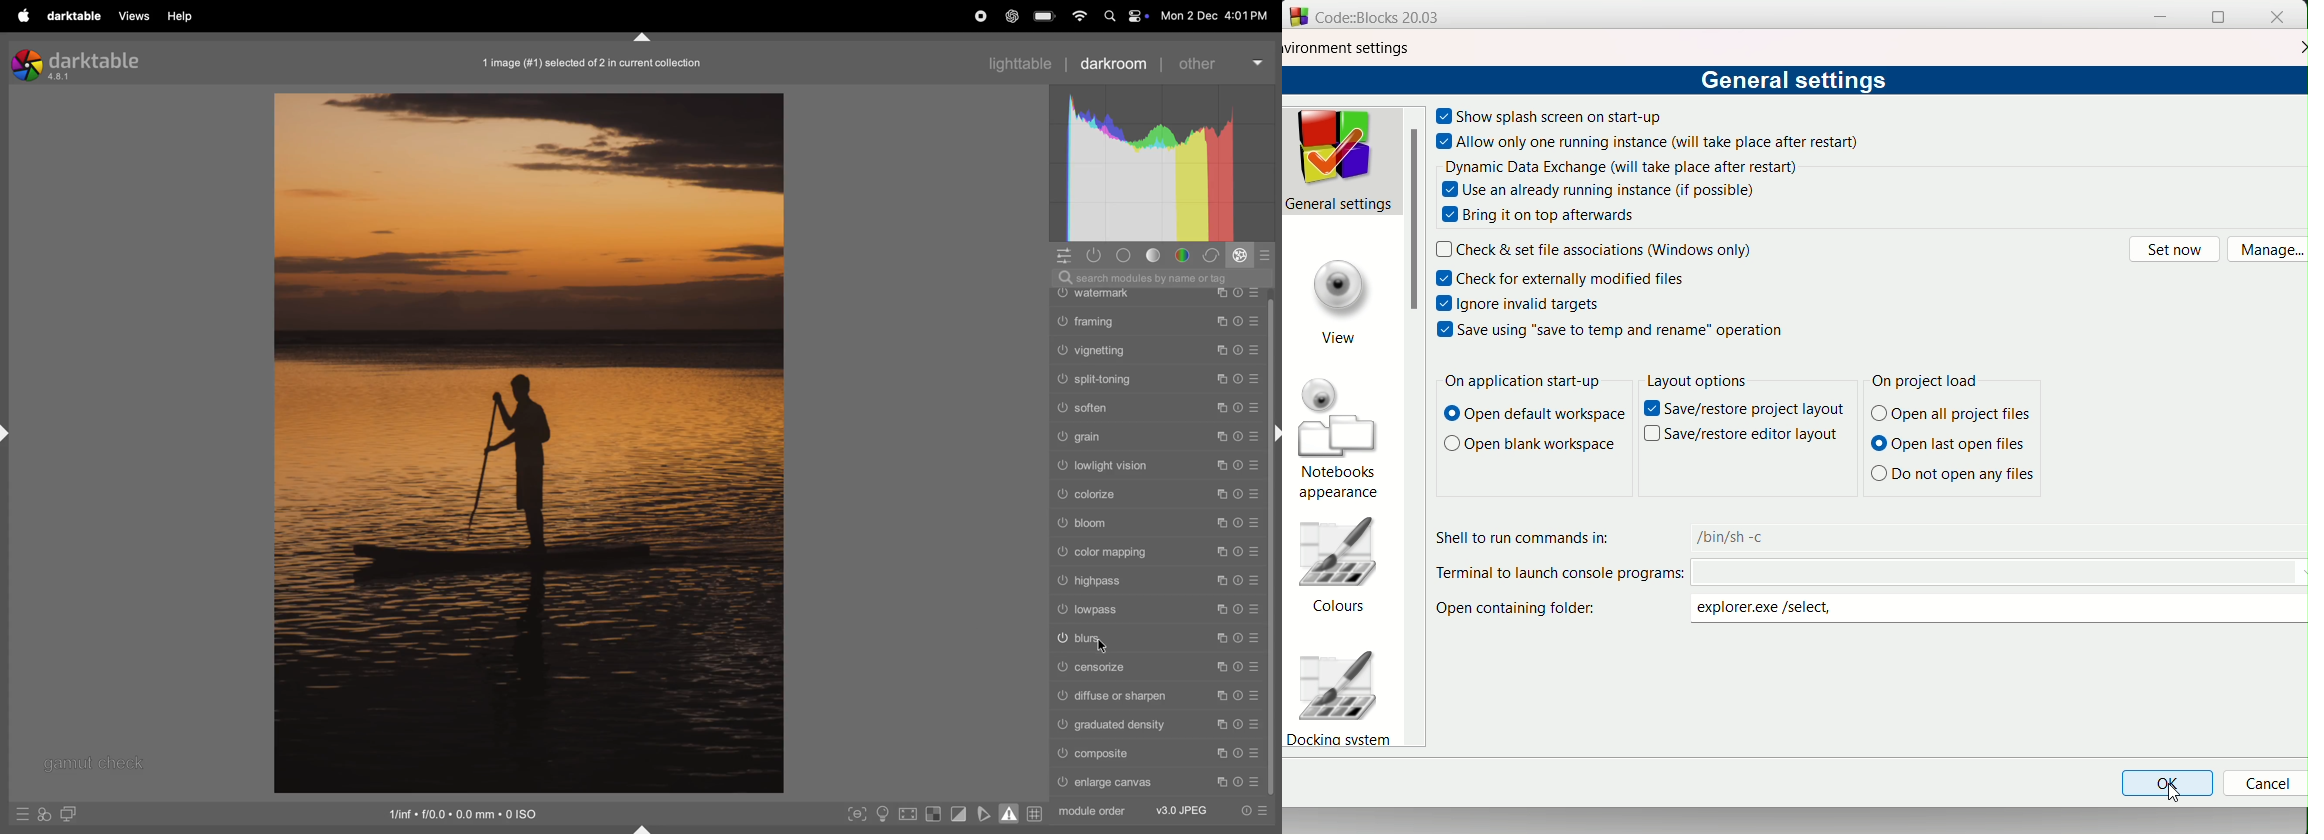 The width and height of the screenshot is (2324, 840). Describe the element at coordinates (1157, 437) in the screenshot. I see `grain` at that location.